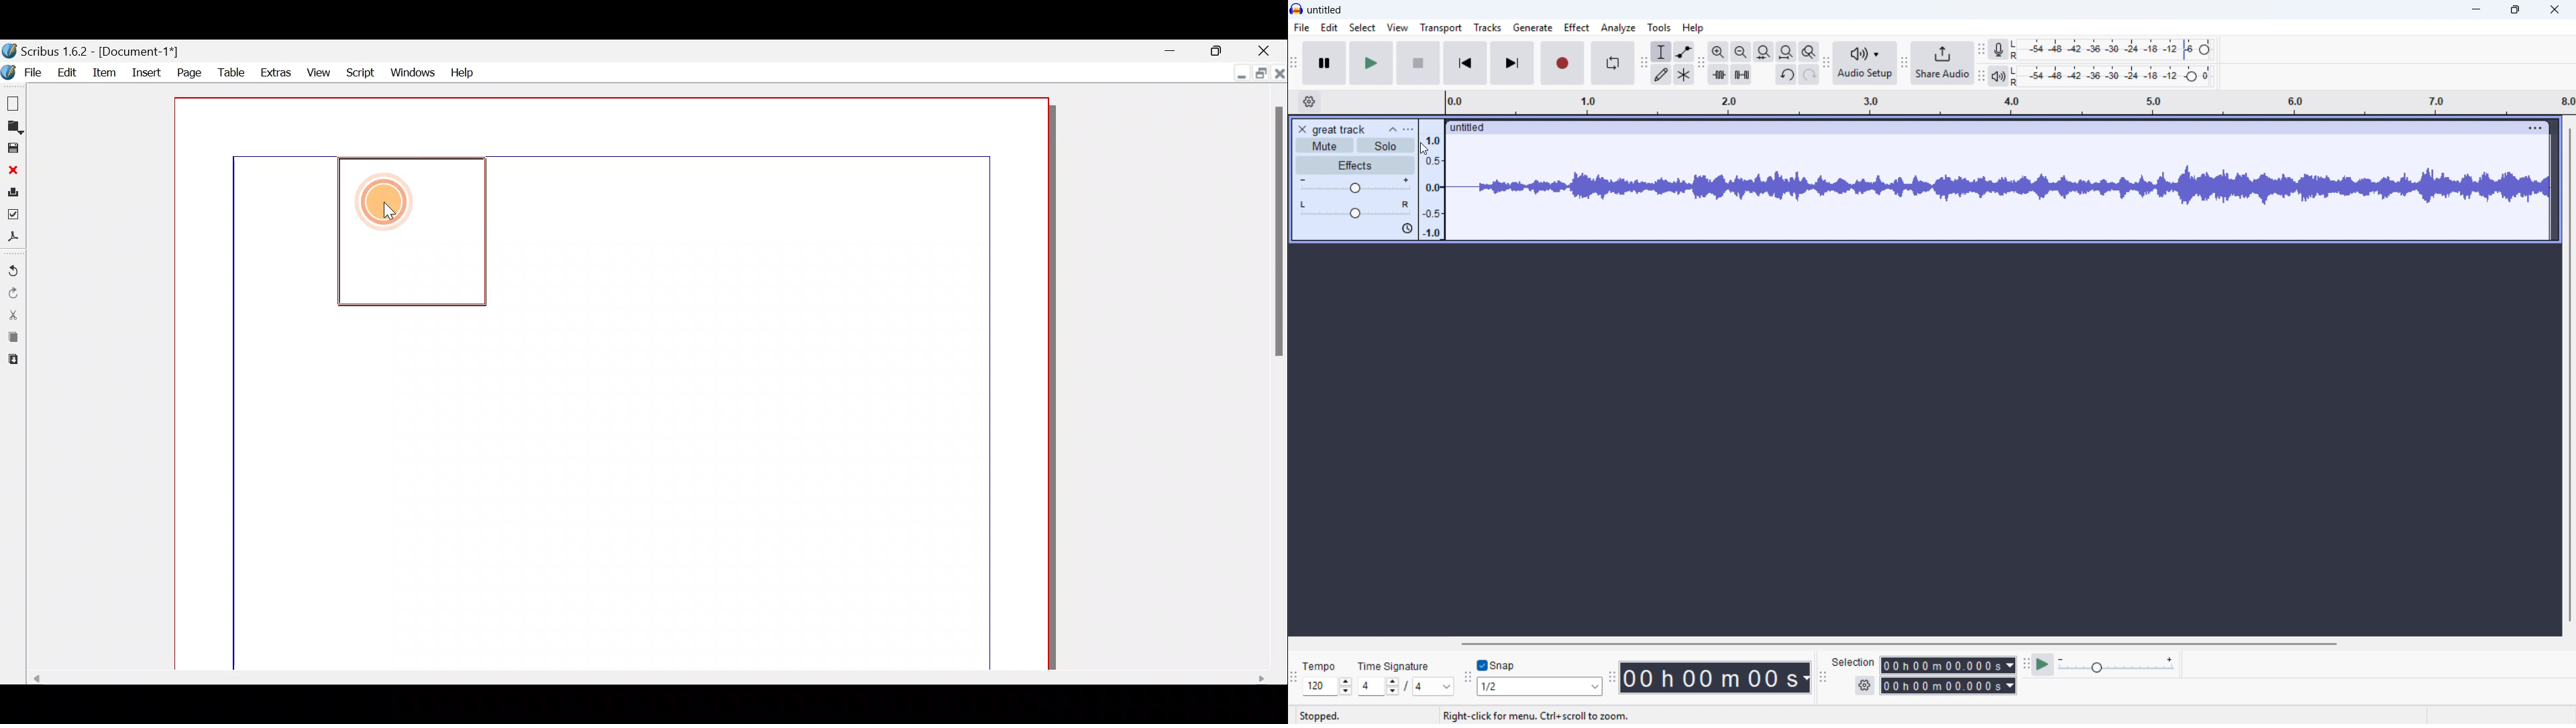 The width and height of the screenshot is (2576, 728). I want to click on Gain , so click(1356, 184).